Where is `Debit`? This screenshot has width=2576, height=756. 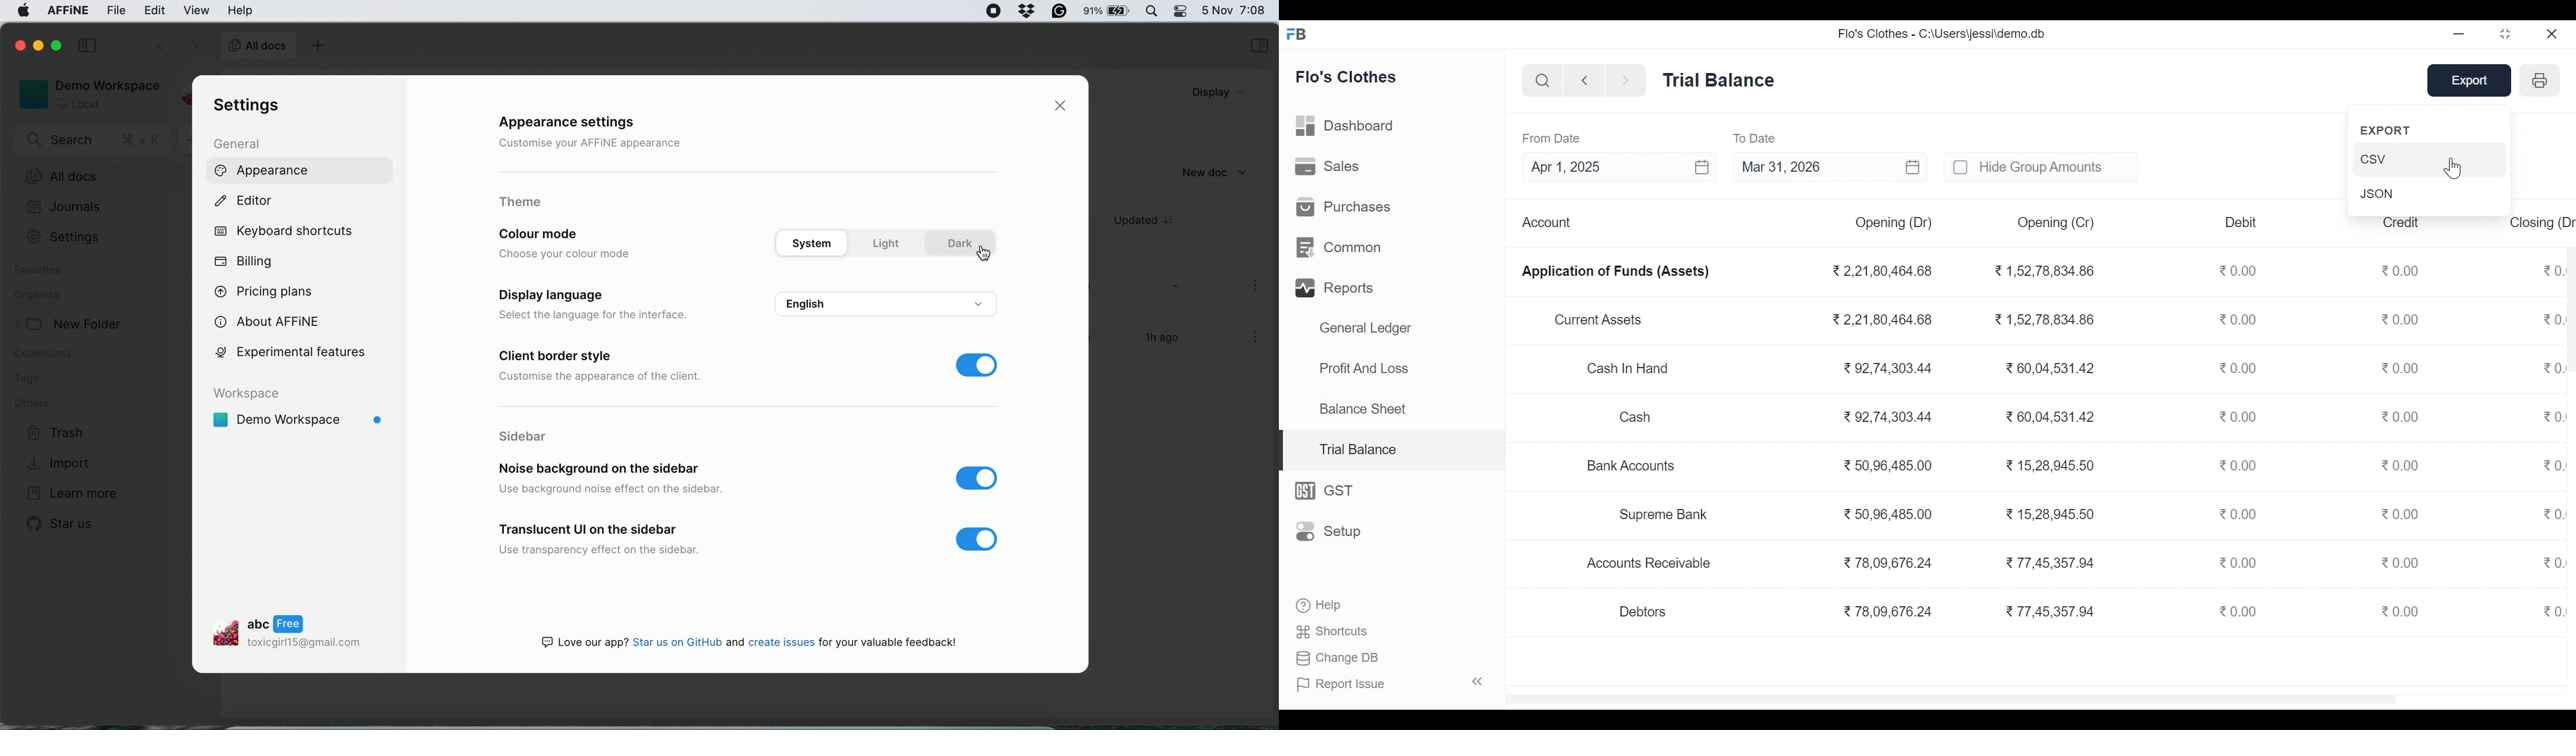
Debit is located at coordinates (2242, 222).